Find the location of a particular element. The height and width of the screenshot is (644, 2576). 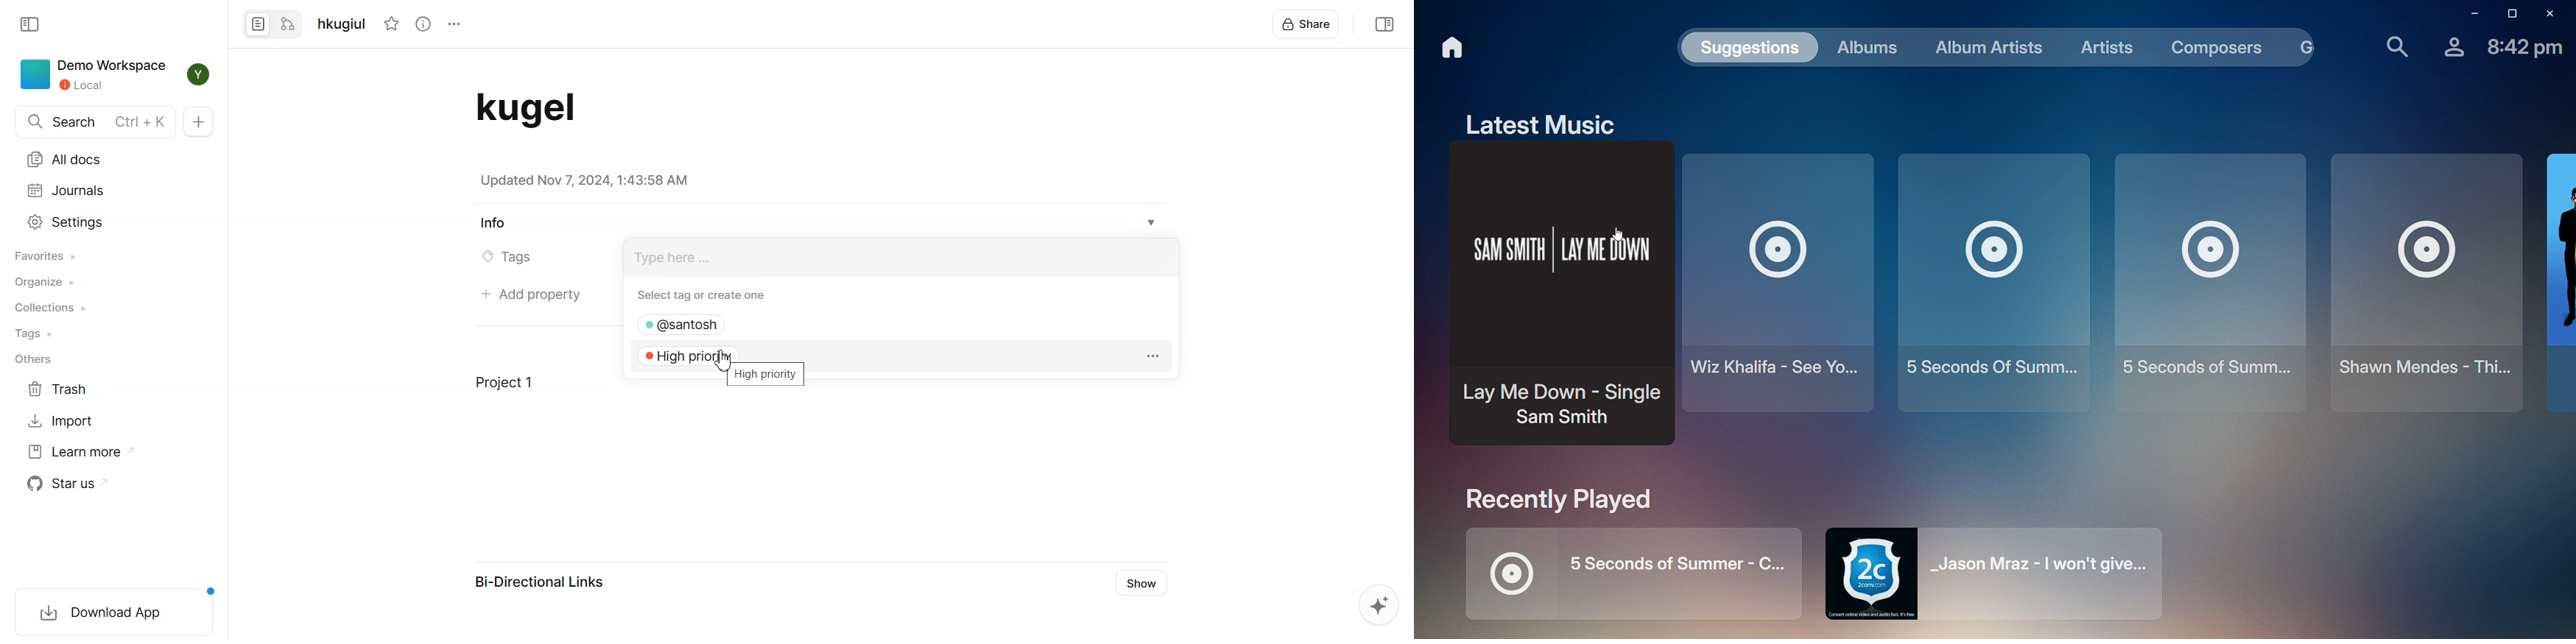

Collapse sidebar is located at coordinates (29, 25).